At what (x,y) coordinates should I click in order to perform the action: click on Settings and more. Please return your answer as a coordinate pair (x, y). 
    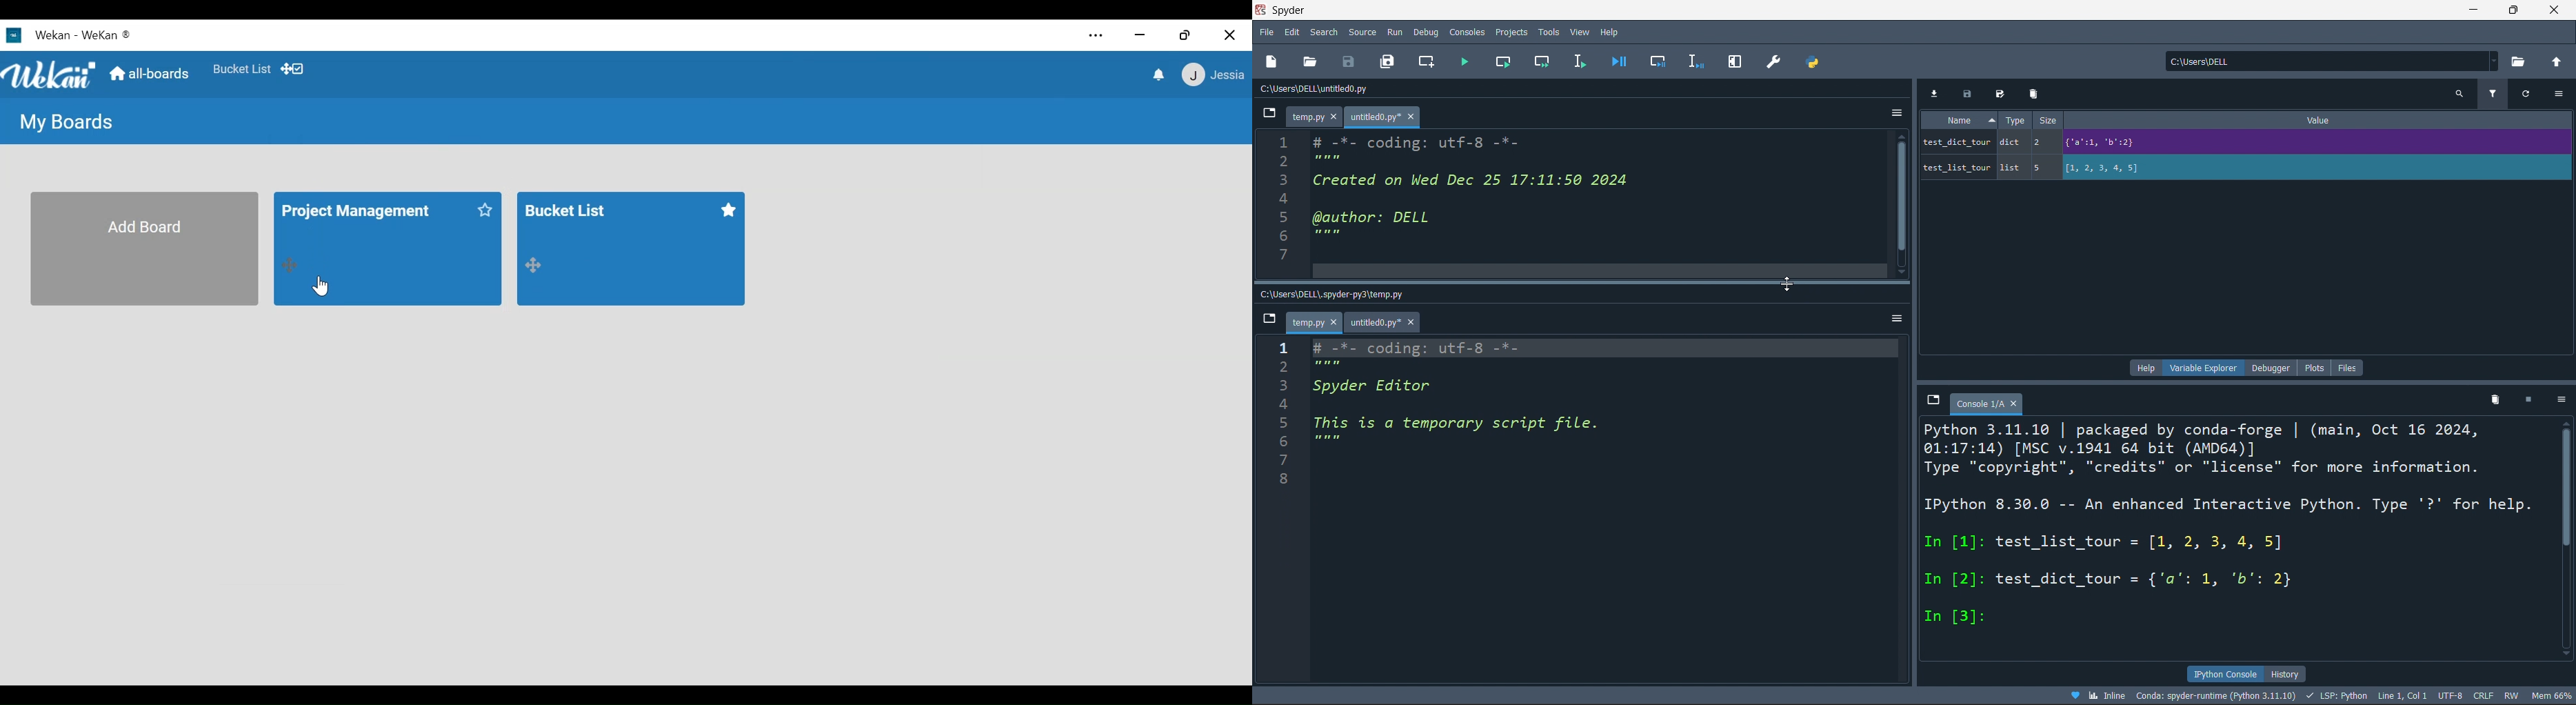
    Looking at the image, I should click on (1097, 36).